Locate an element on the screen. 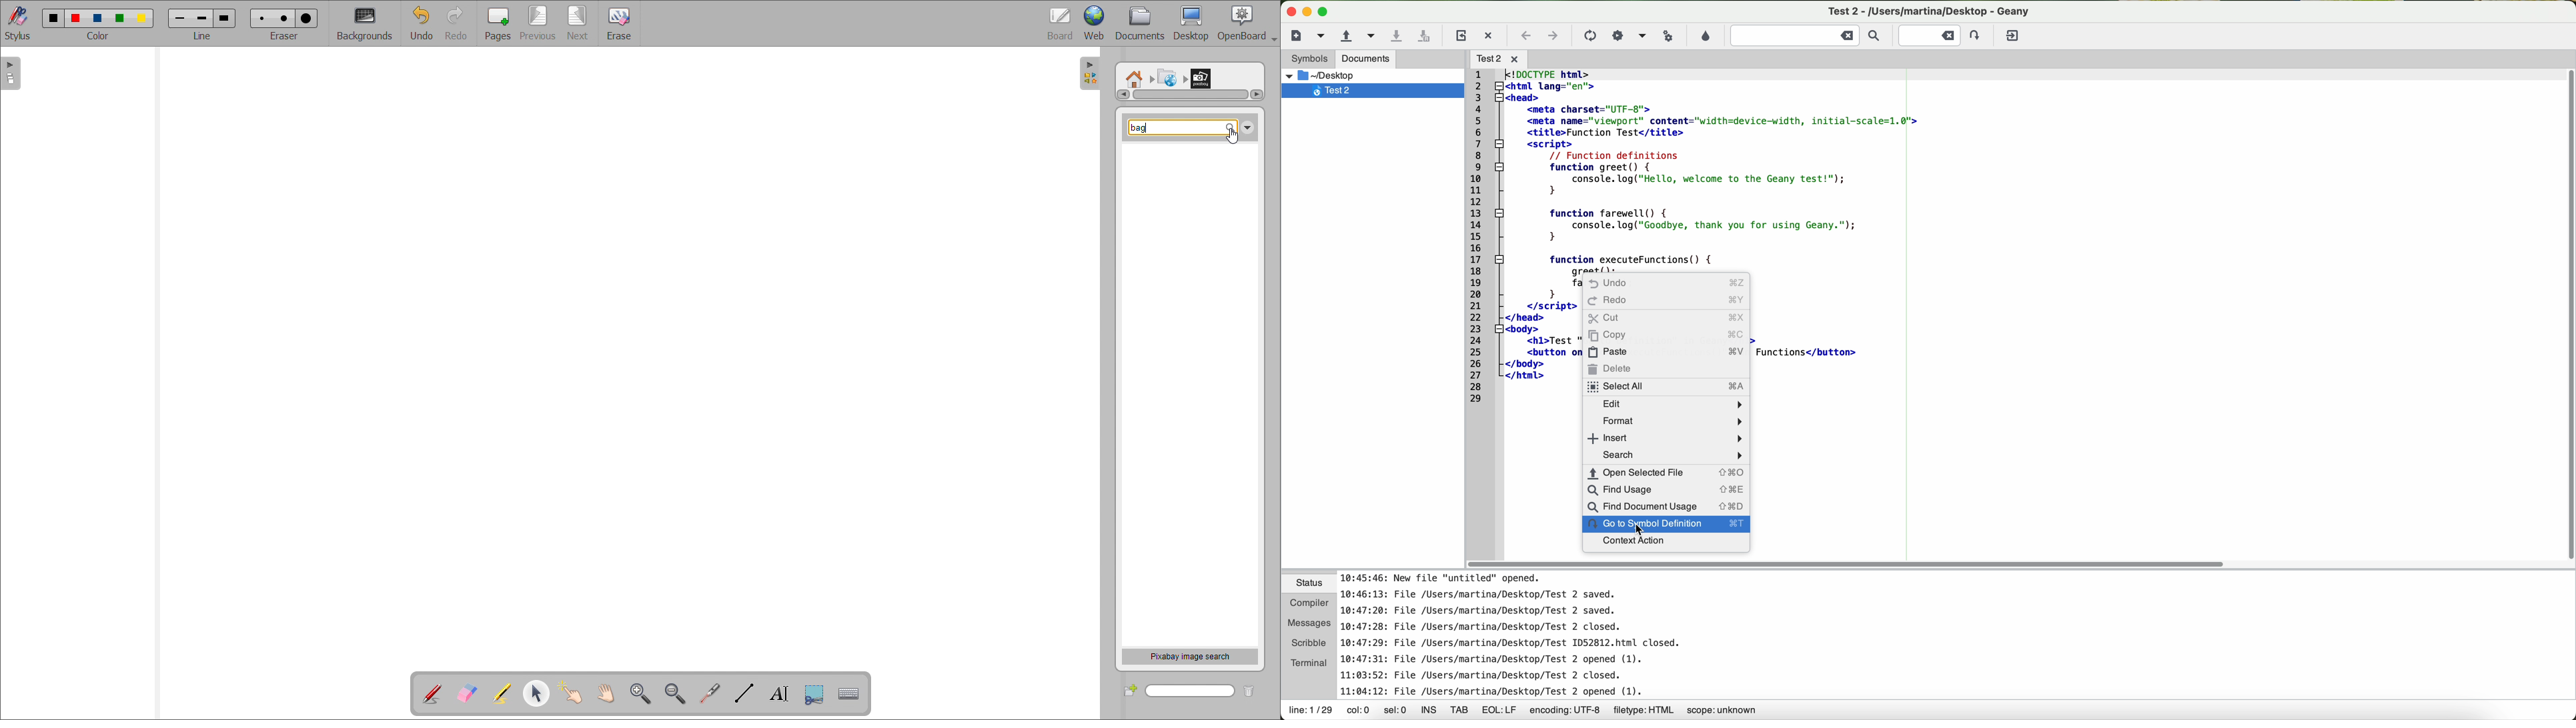  virtual keyboard is located at coordinates (849, 694).